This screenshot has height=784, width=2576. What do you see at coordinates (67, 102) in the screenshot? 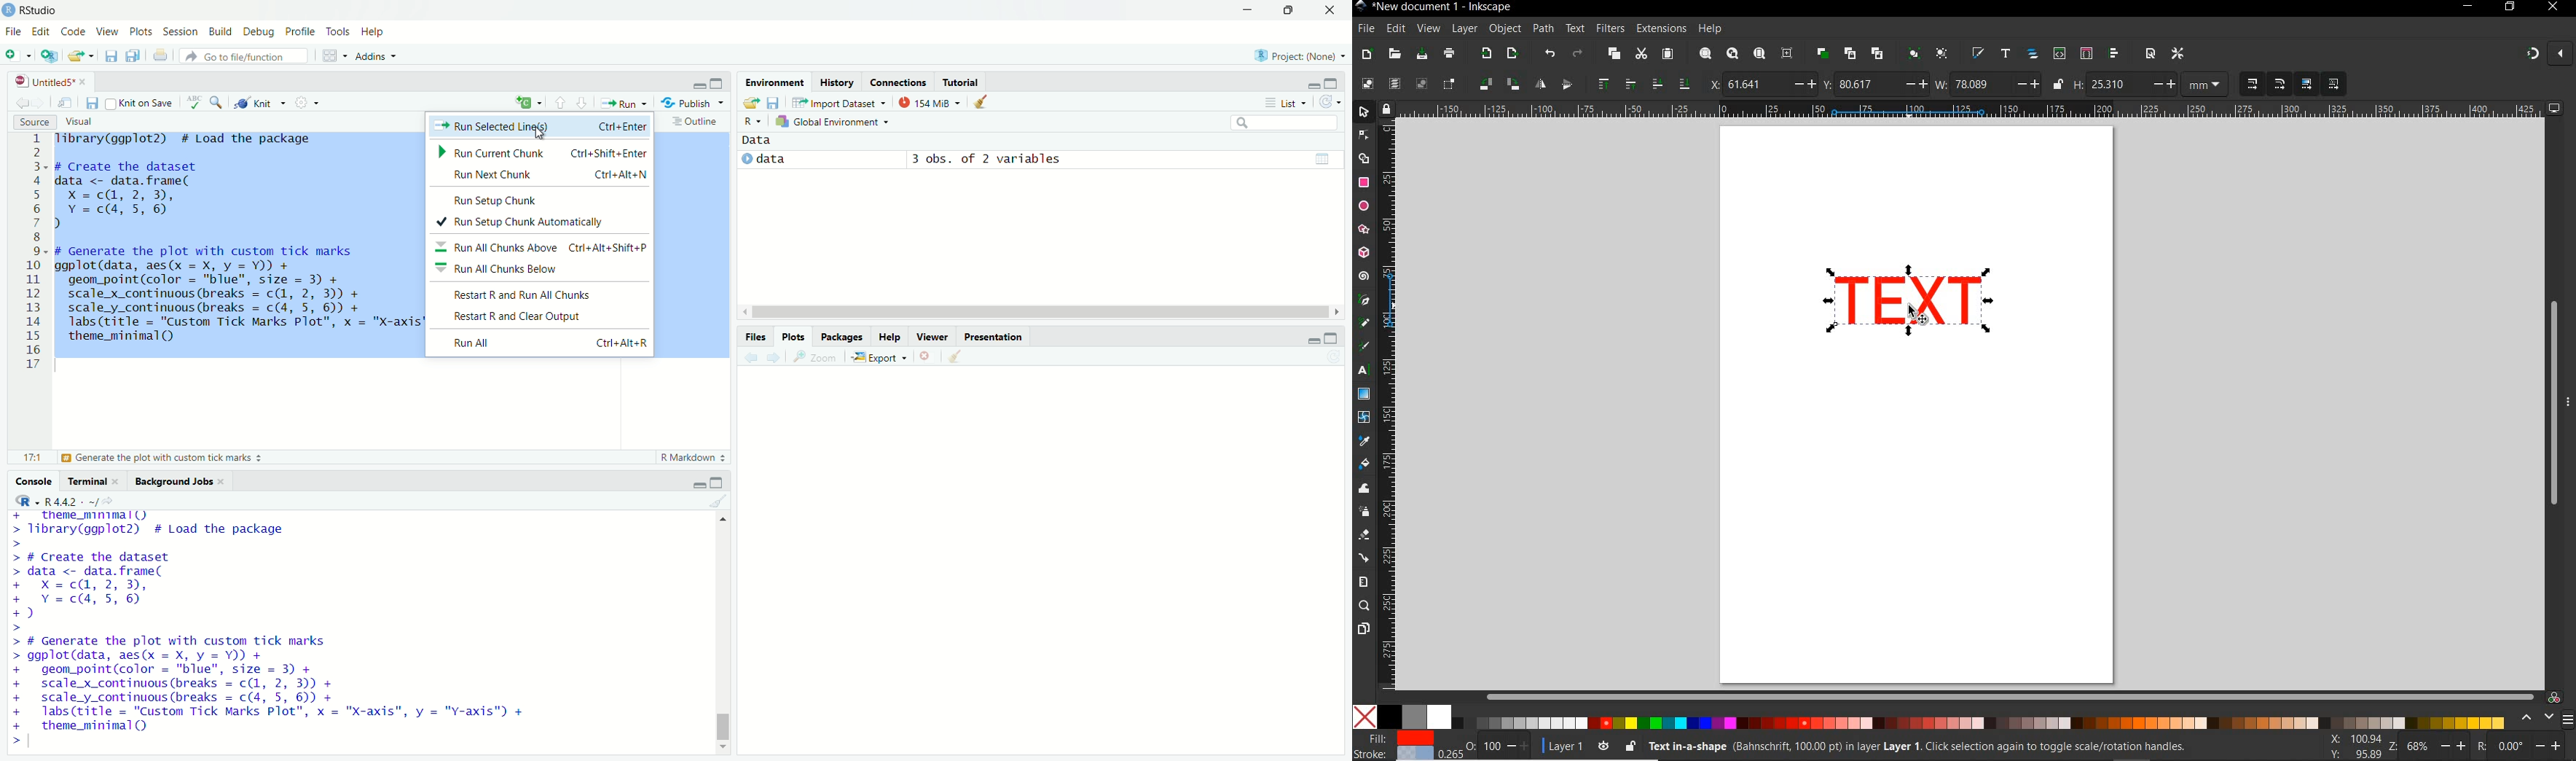
I see `show in new window` at bounding box center [67, 102].